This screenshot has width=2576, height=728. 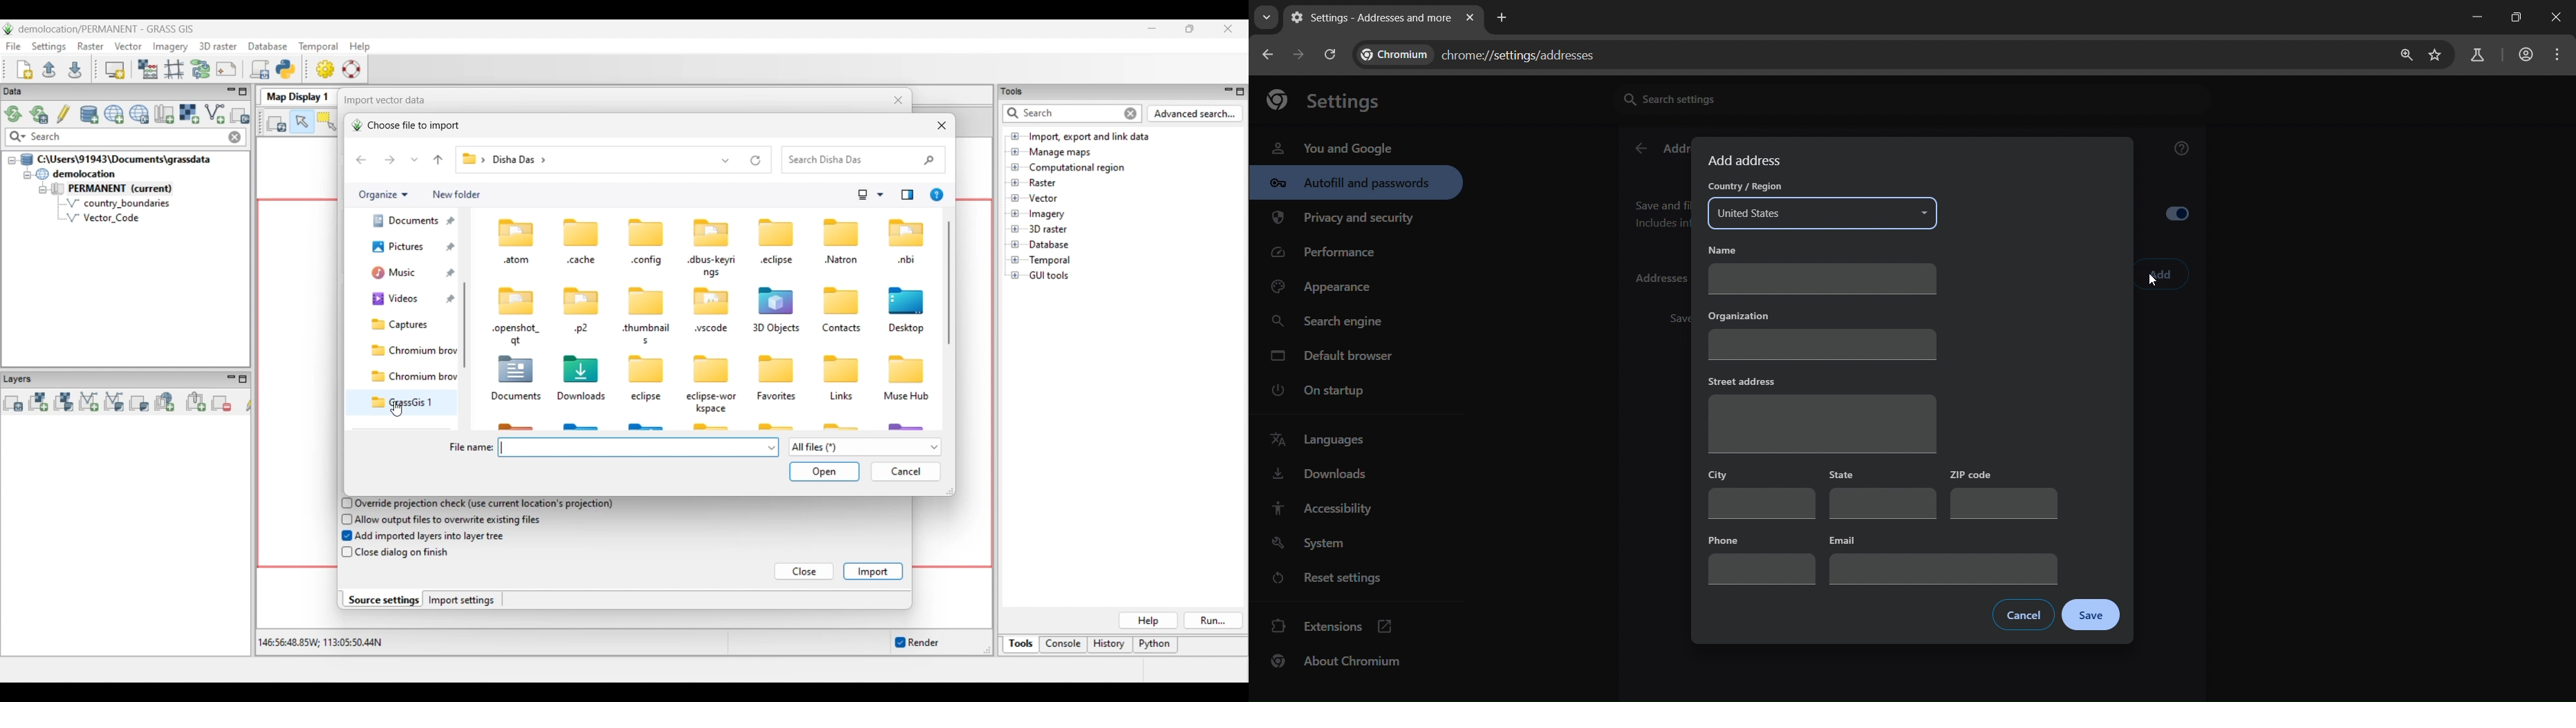 What do you see at coordinates (326, 69) in the screenshot?
I see `GUI settings` at bounding box center [326, 69].